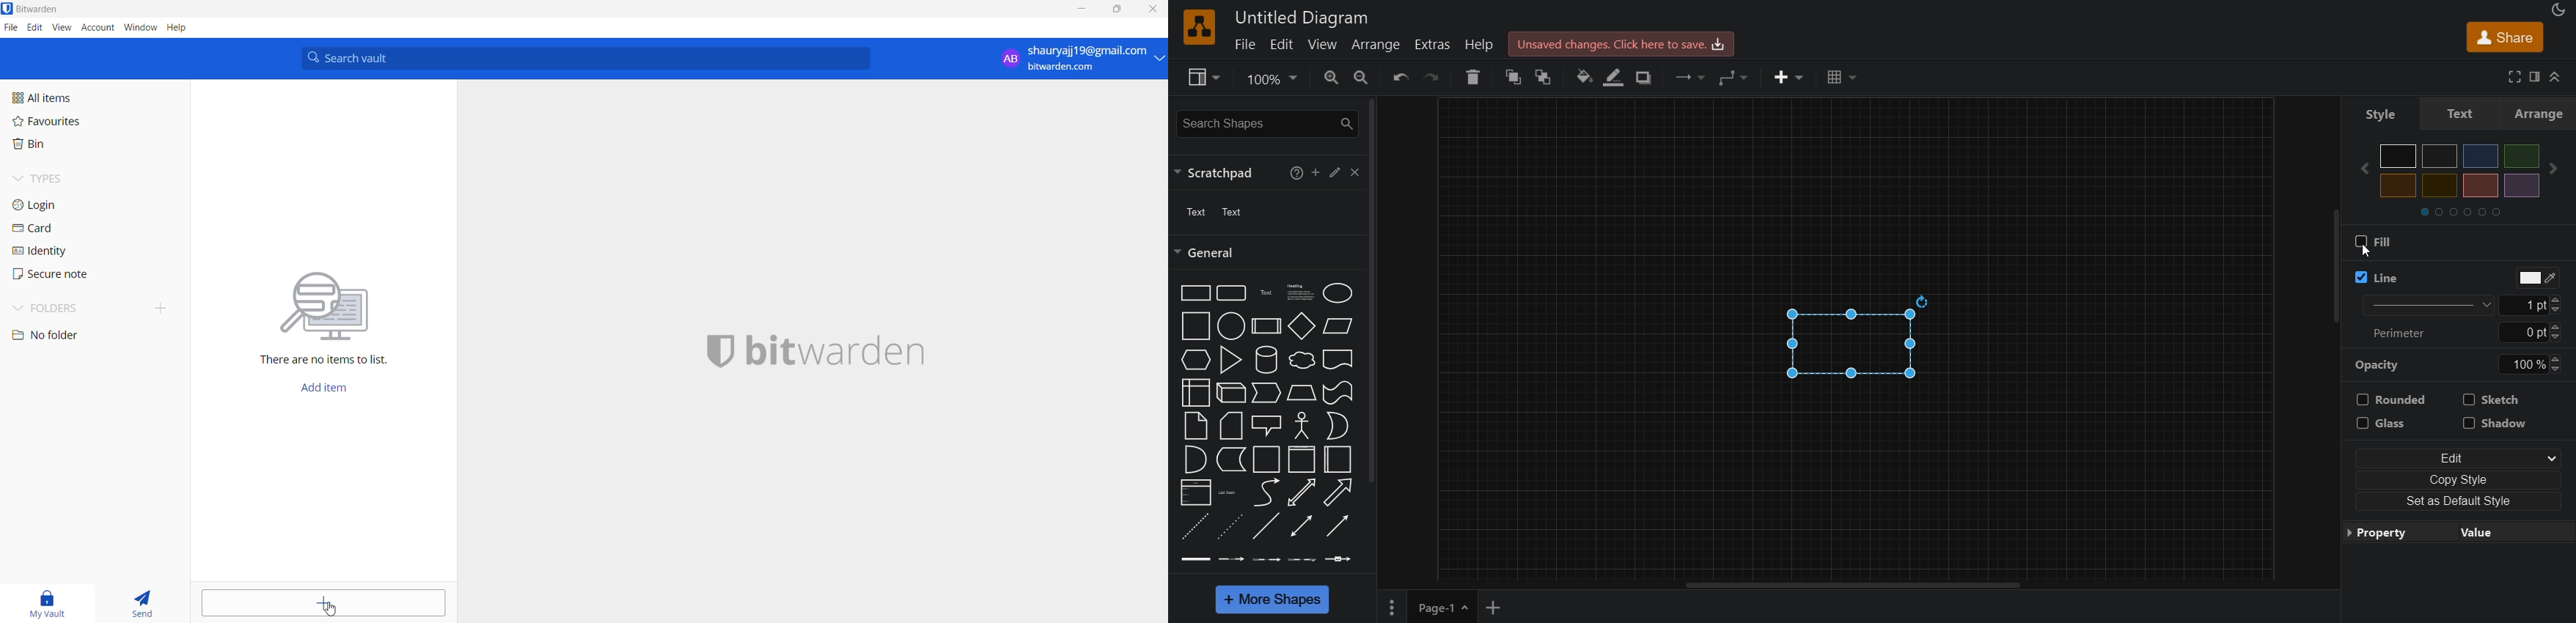 The width and height of the screenshot is (2576, 644). I want to click on application name , so click(851, 351).